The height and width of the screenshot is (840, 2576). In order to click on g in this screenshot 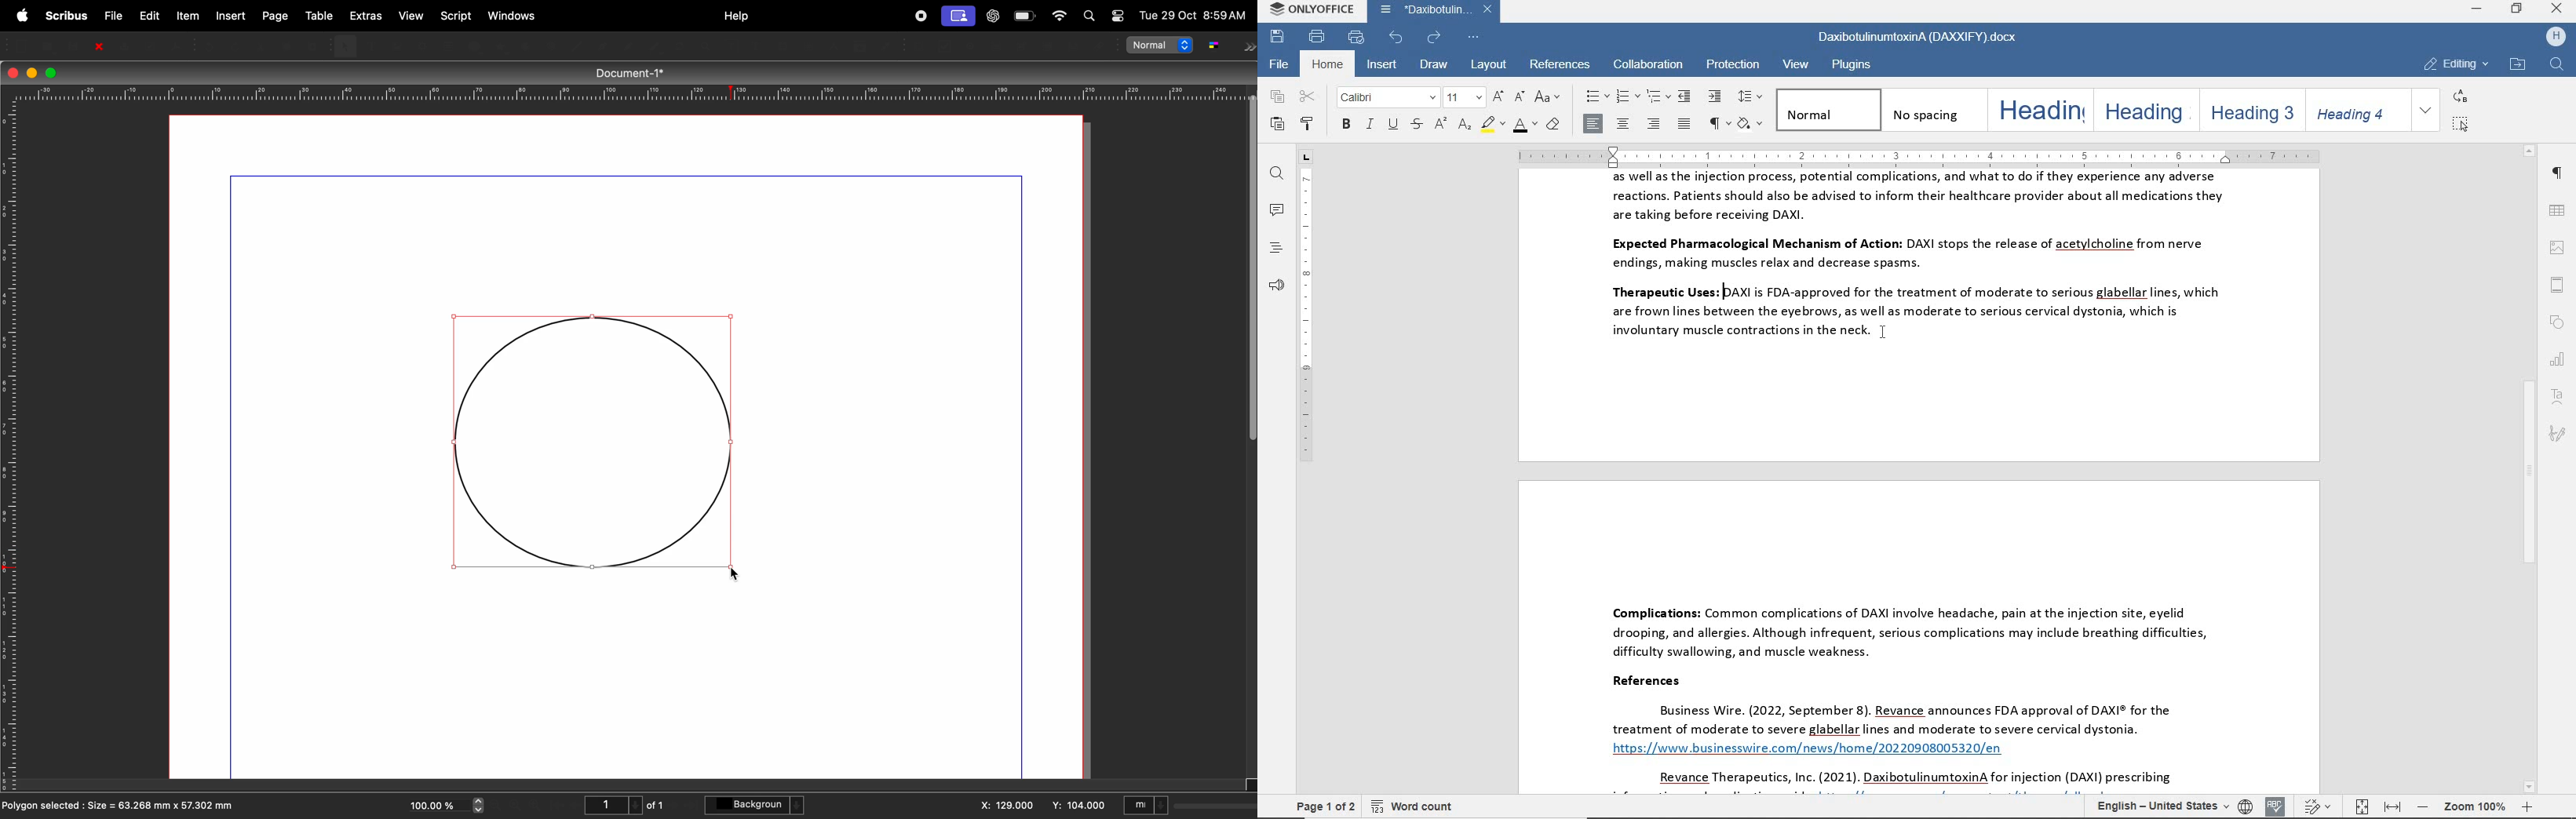, I will do `click(1213, 45)`.